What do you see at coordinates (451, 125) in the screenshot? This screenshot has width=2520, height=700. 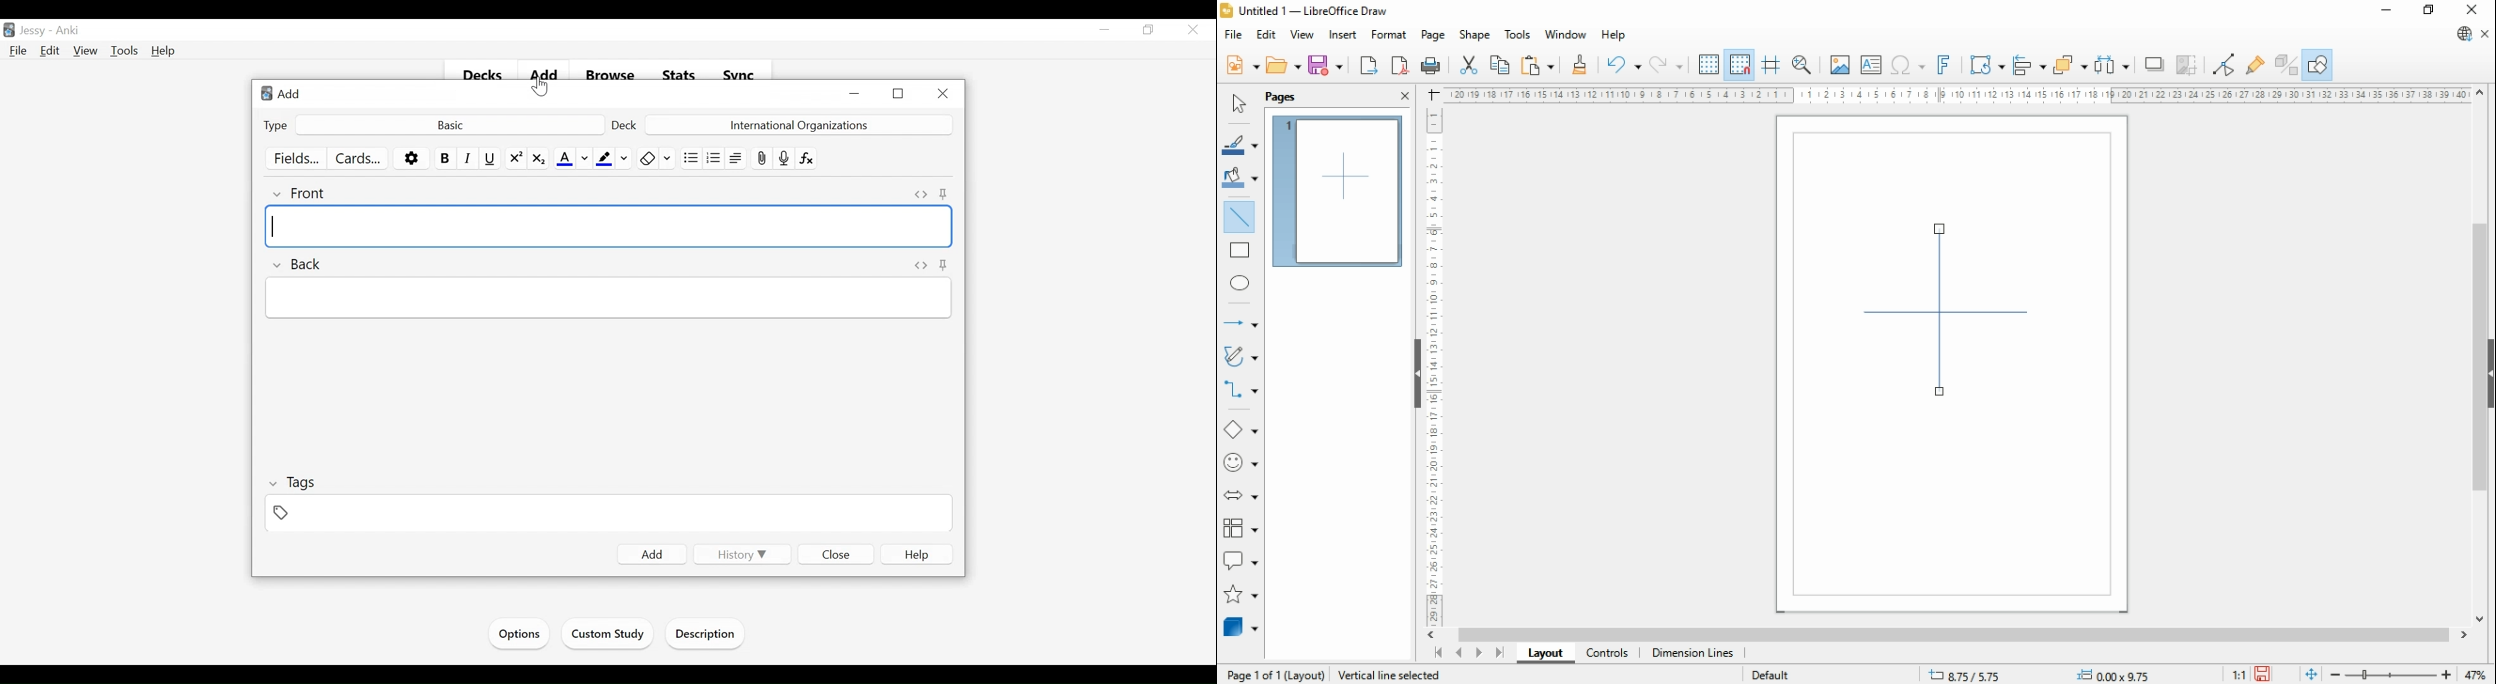 I see `Basic` at bounding box center [451, 125].